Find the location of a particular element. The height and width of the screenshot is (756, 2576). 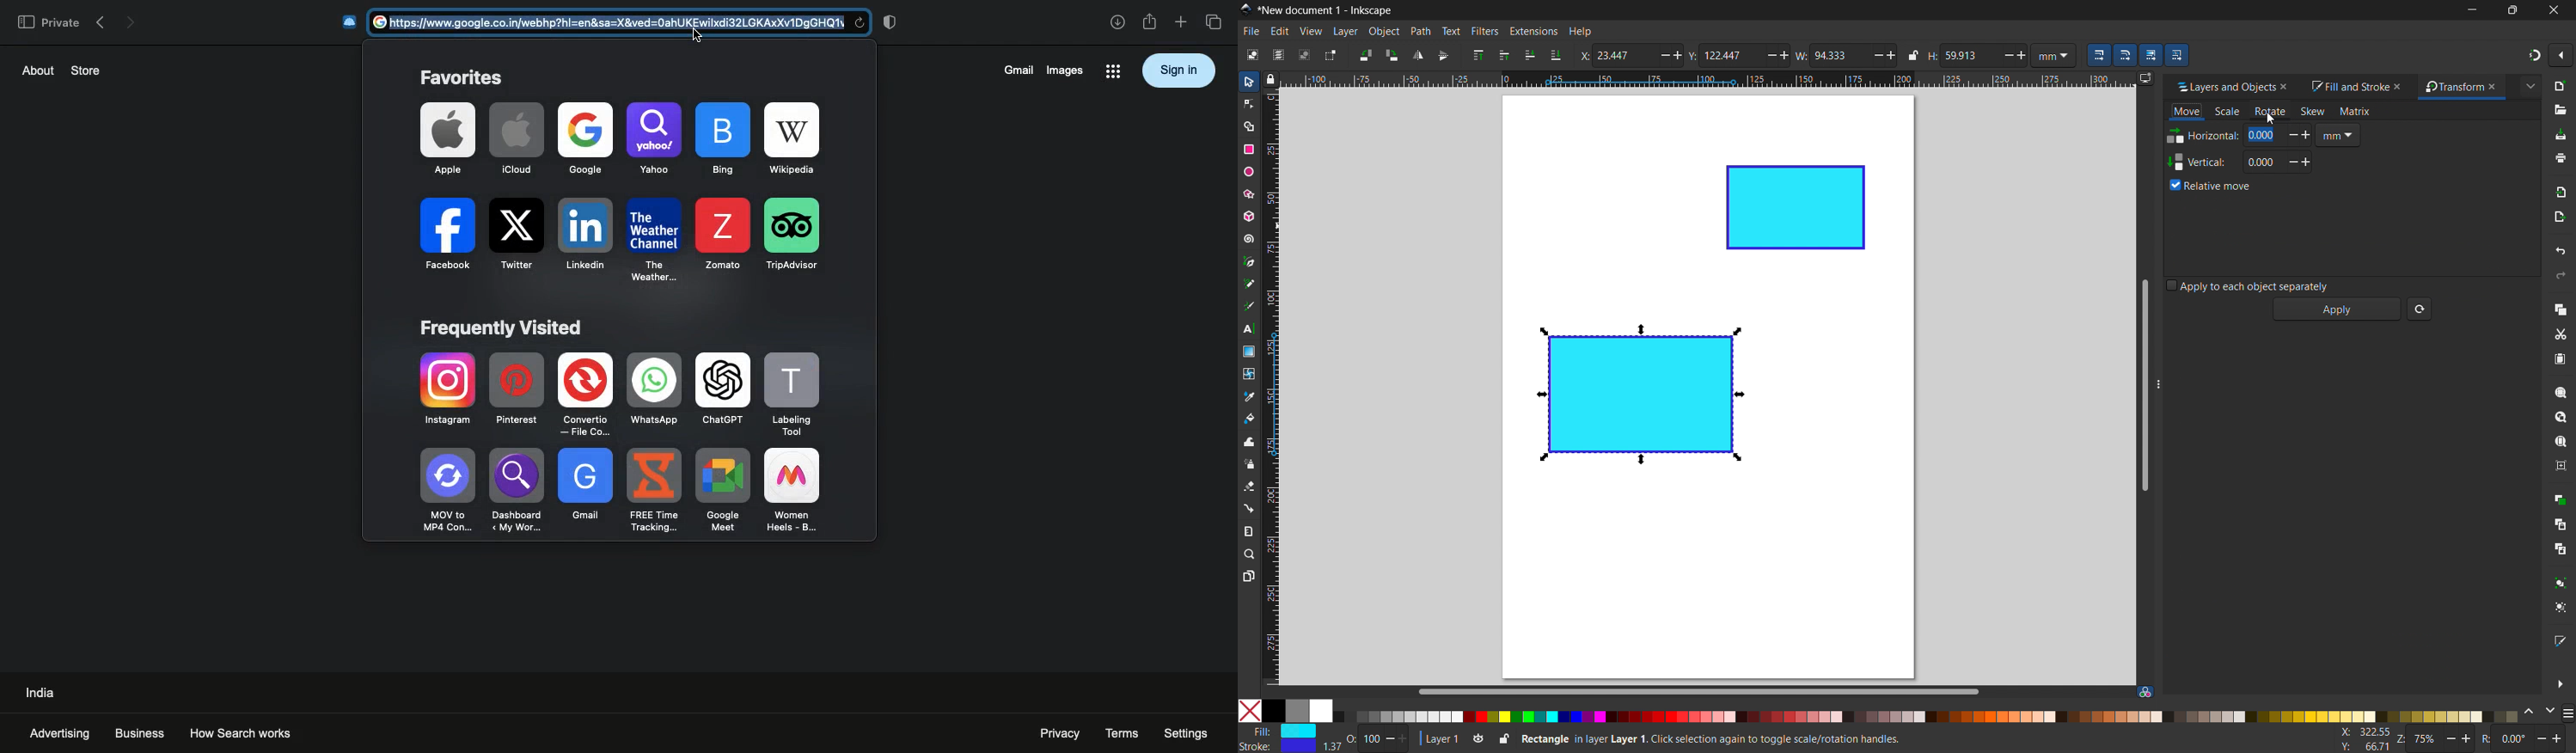

images is located at coordinates (1064, 70).